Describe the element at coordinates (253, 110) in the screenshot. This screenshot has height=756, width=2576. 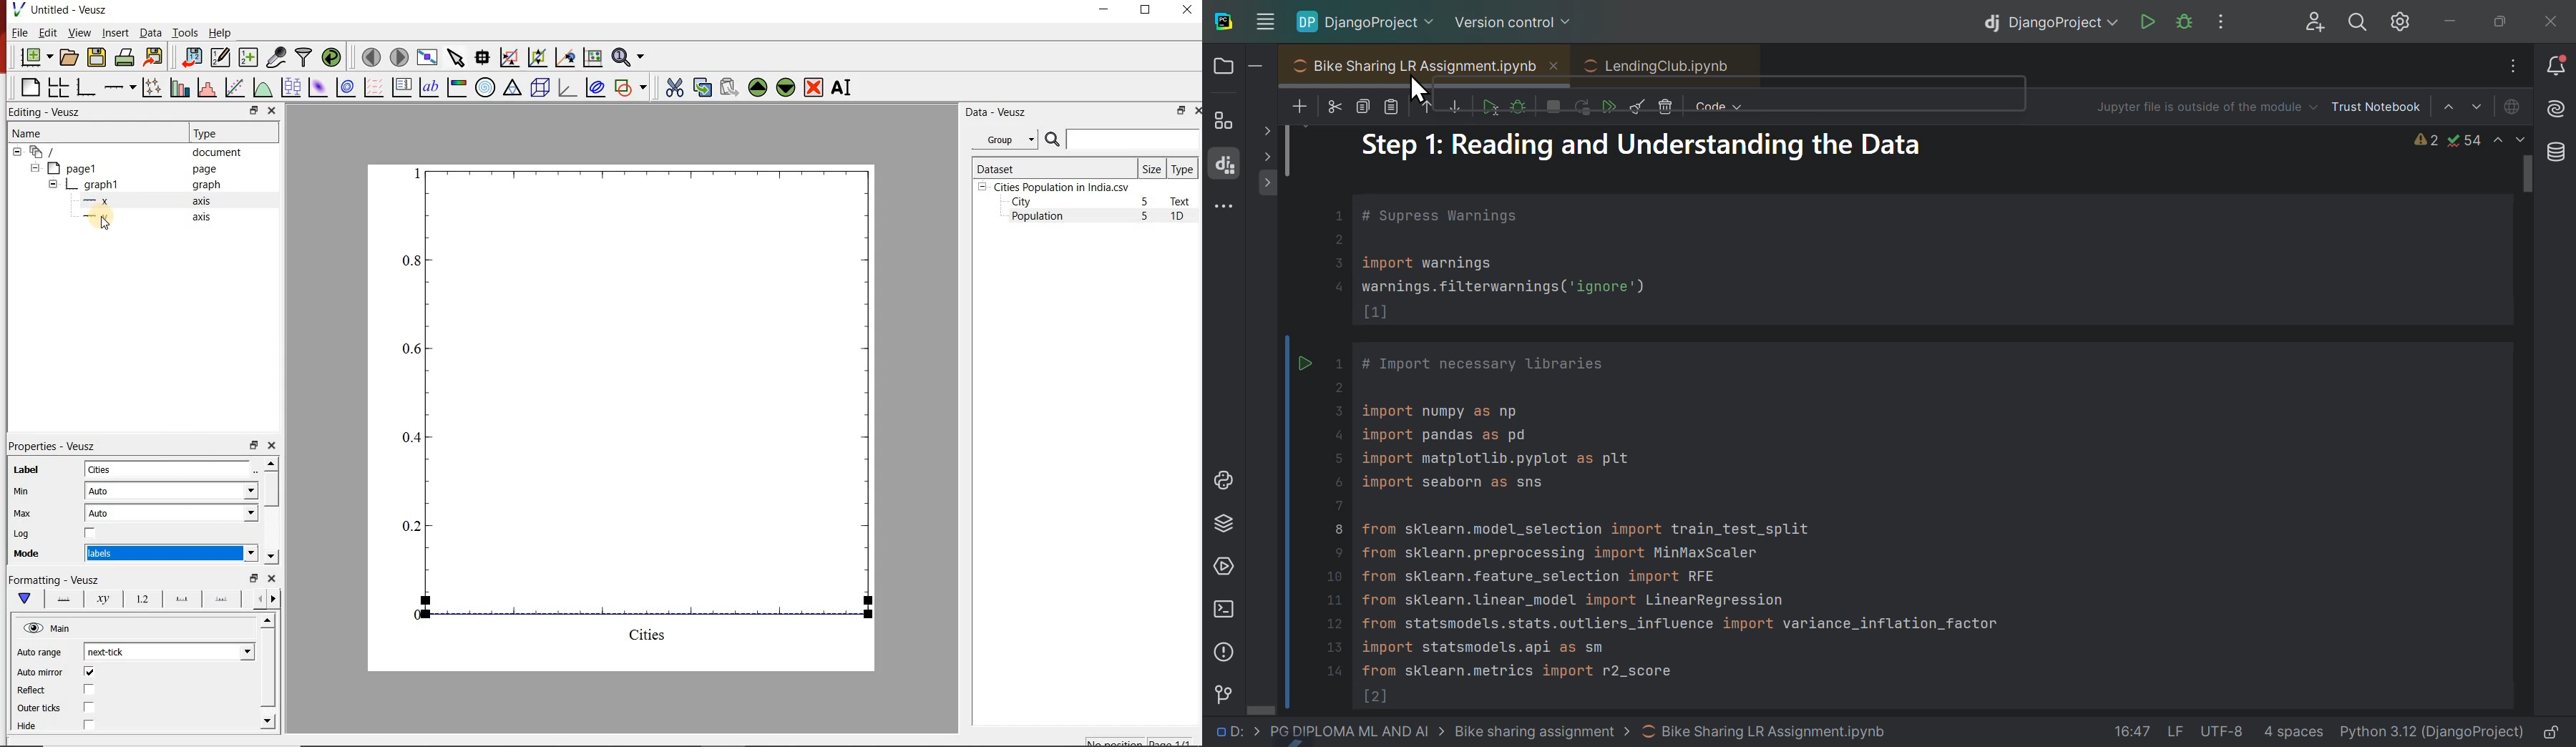
I see `restore` at that location.